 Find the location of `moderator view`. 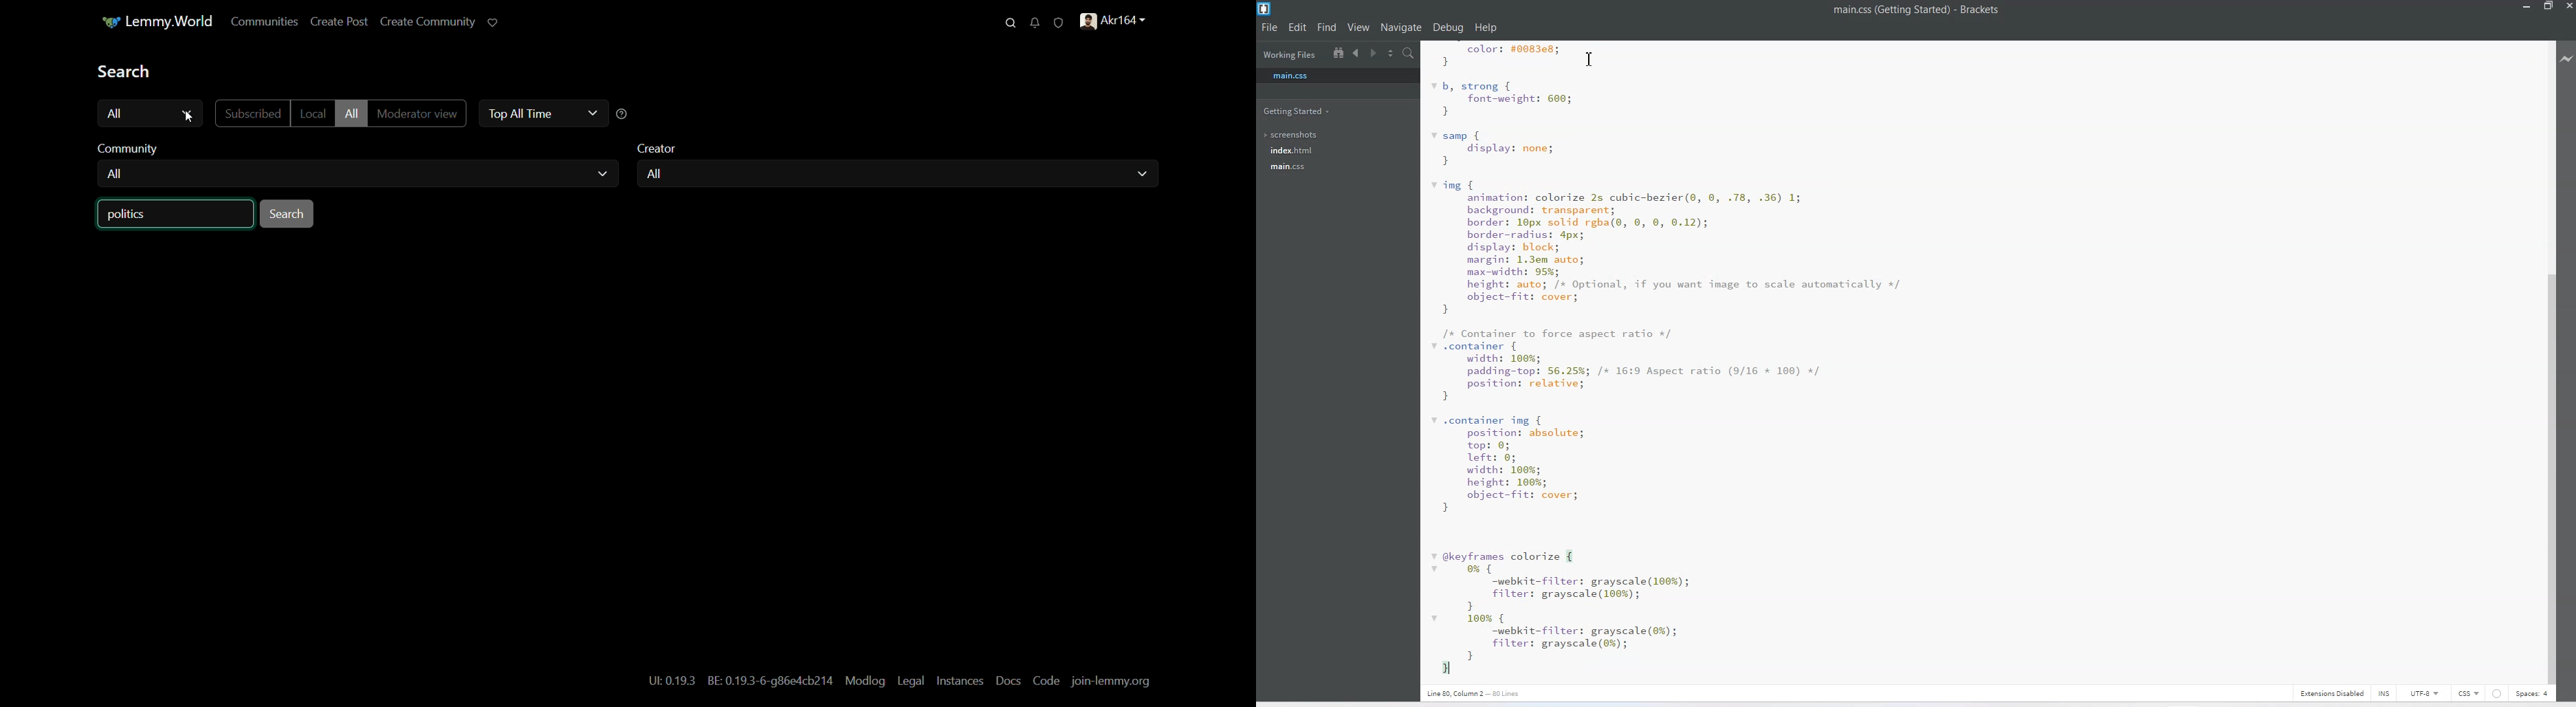

moderator view is located at coordinates (416, 115).